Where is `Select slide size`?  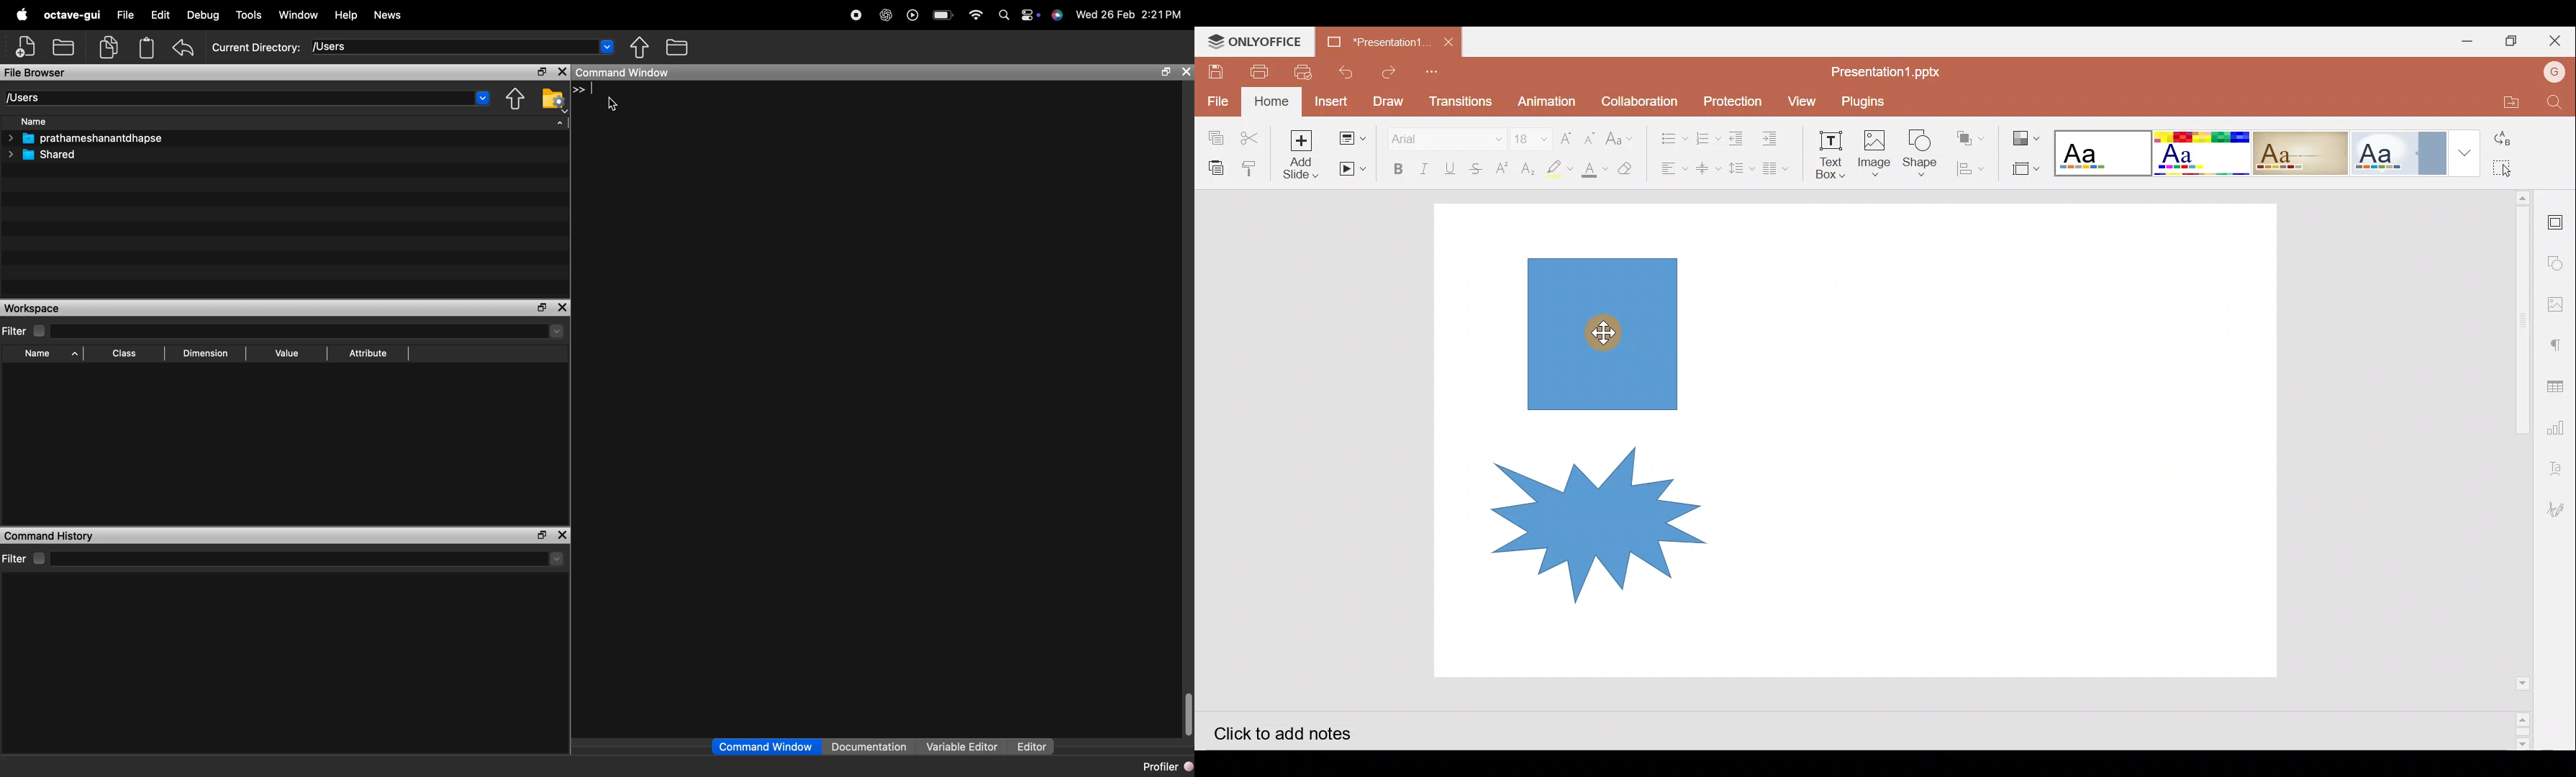 Select slide size is located at coordinates (2024, 169).